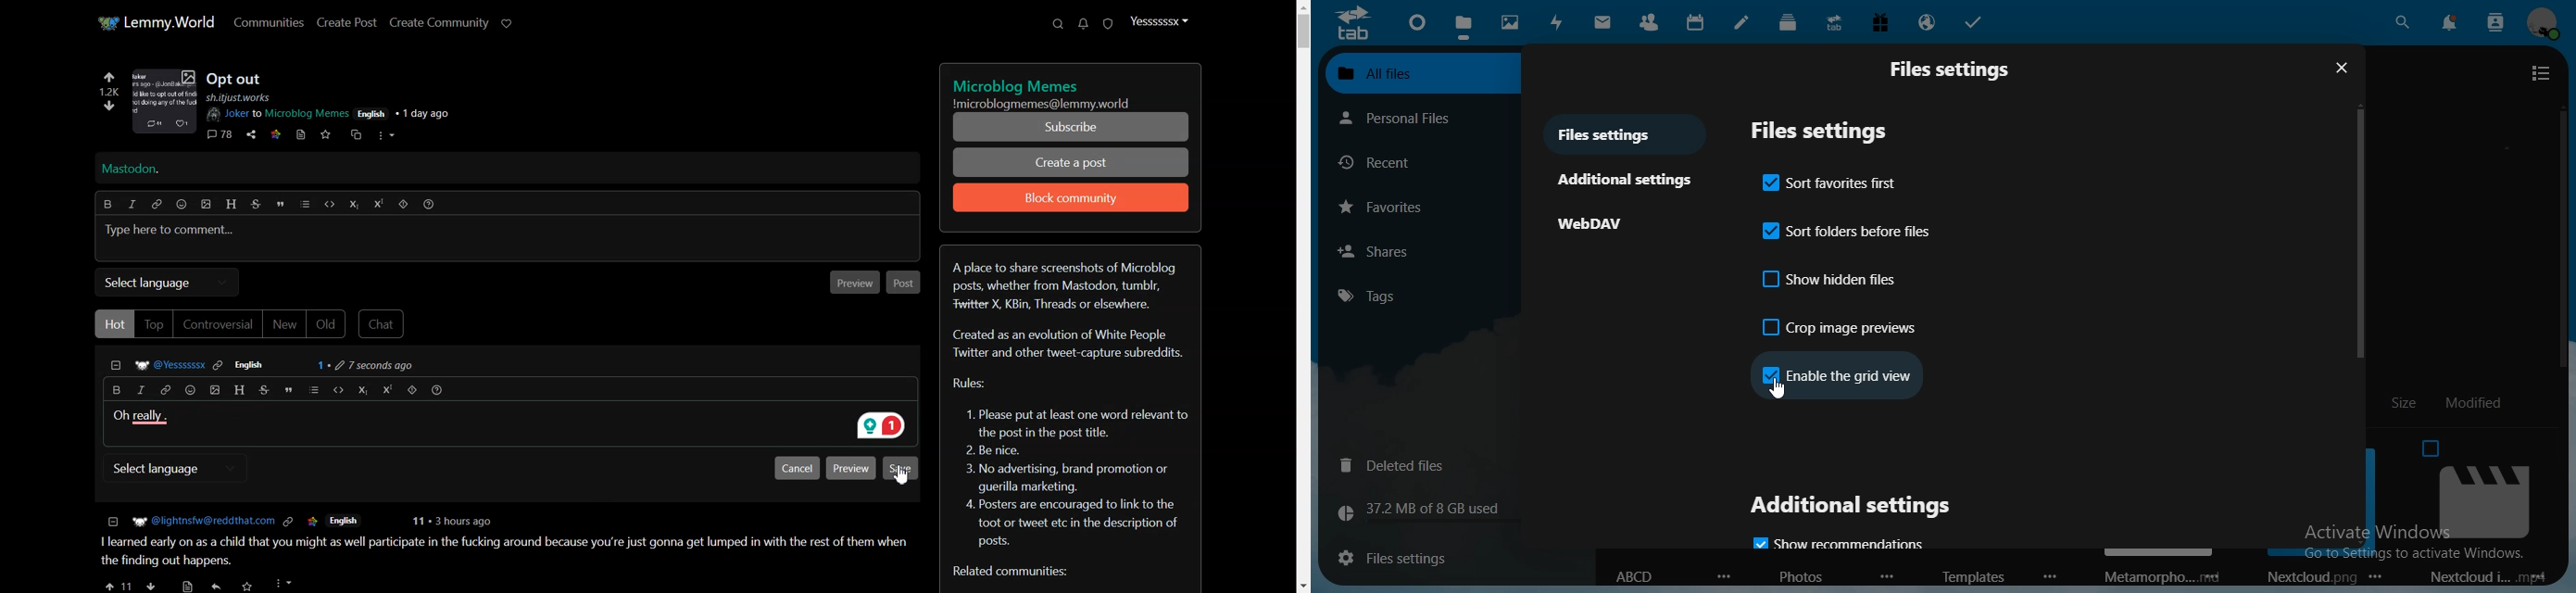 The image size is (2576, 616). Describe the element at coordinates (117, 583) in the screenshot. I see `upvote` at that location.